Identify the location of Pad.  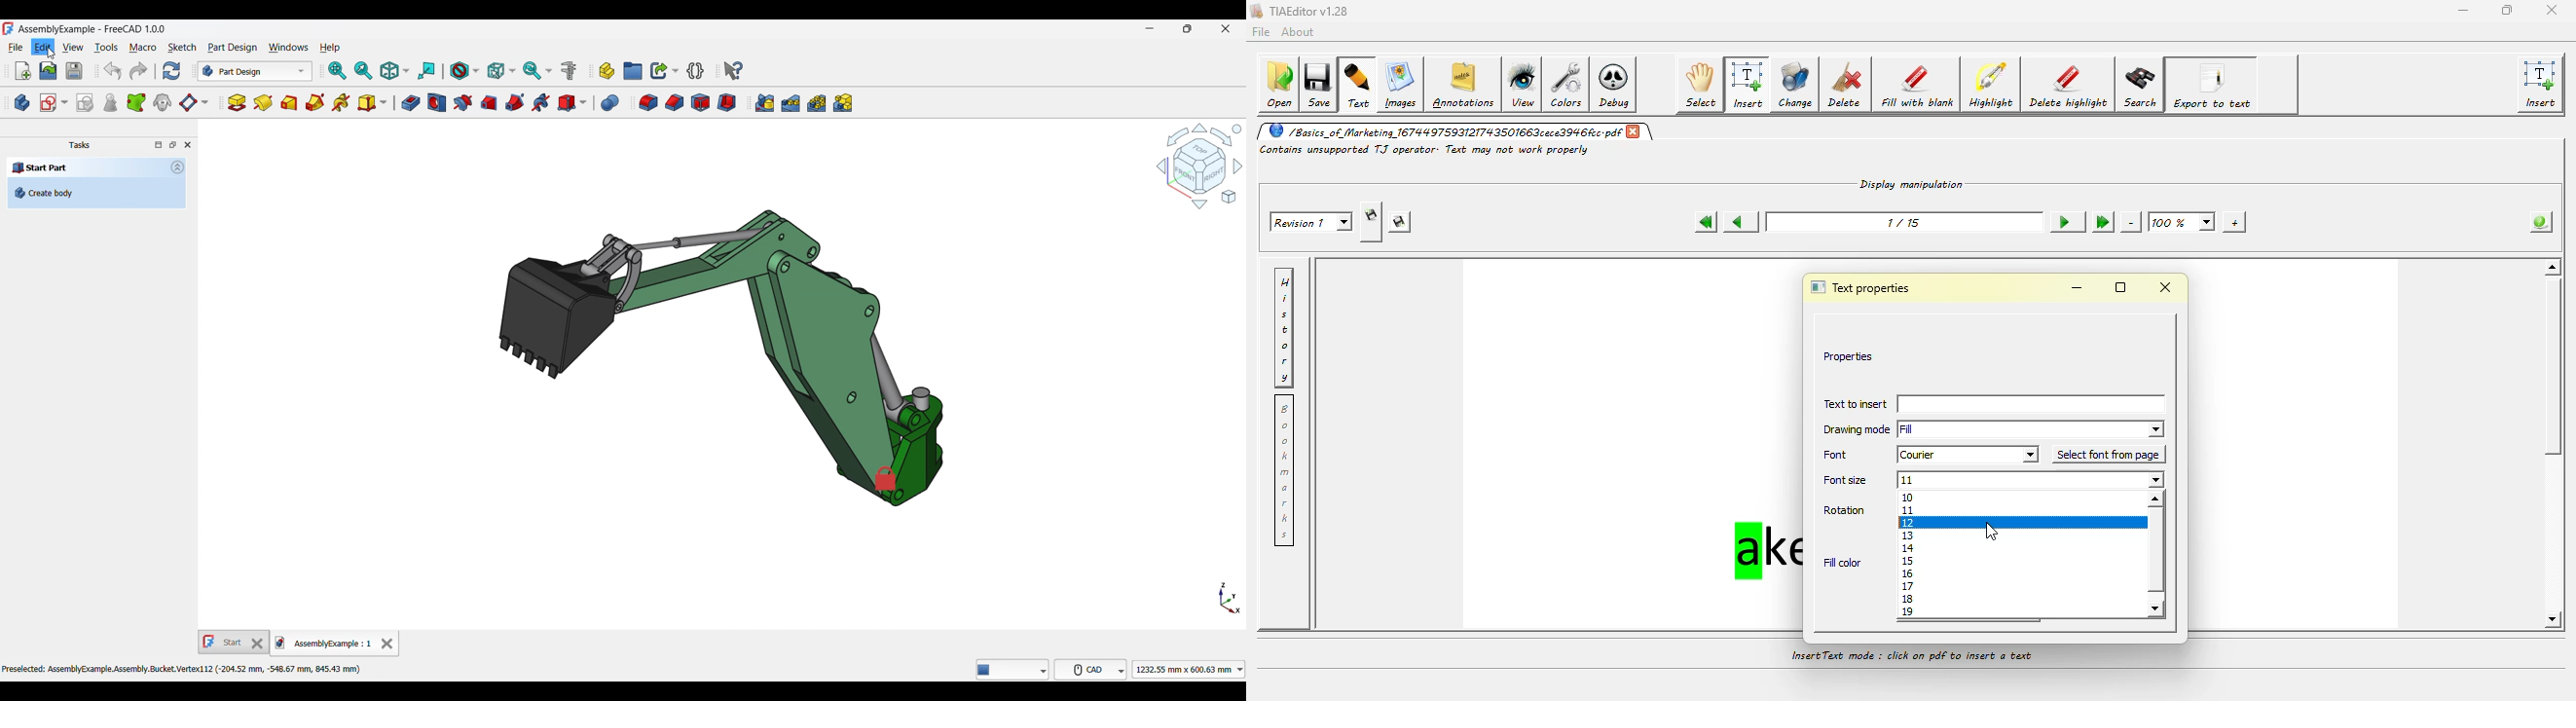
(237, 103).